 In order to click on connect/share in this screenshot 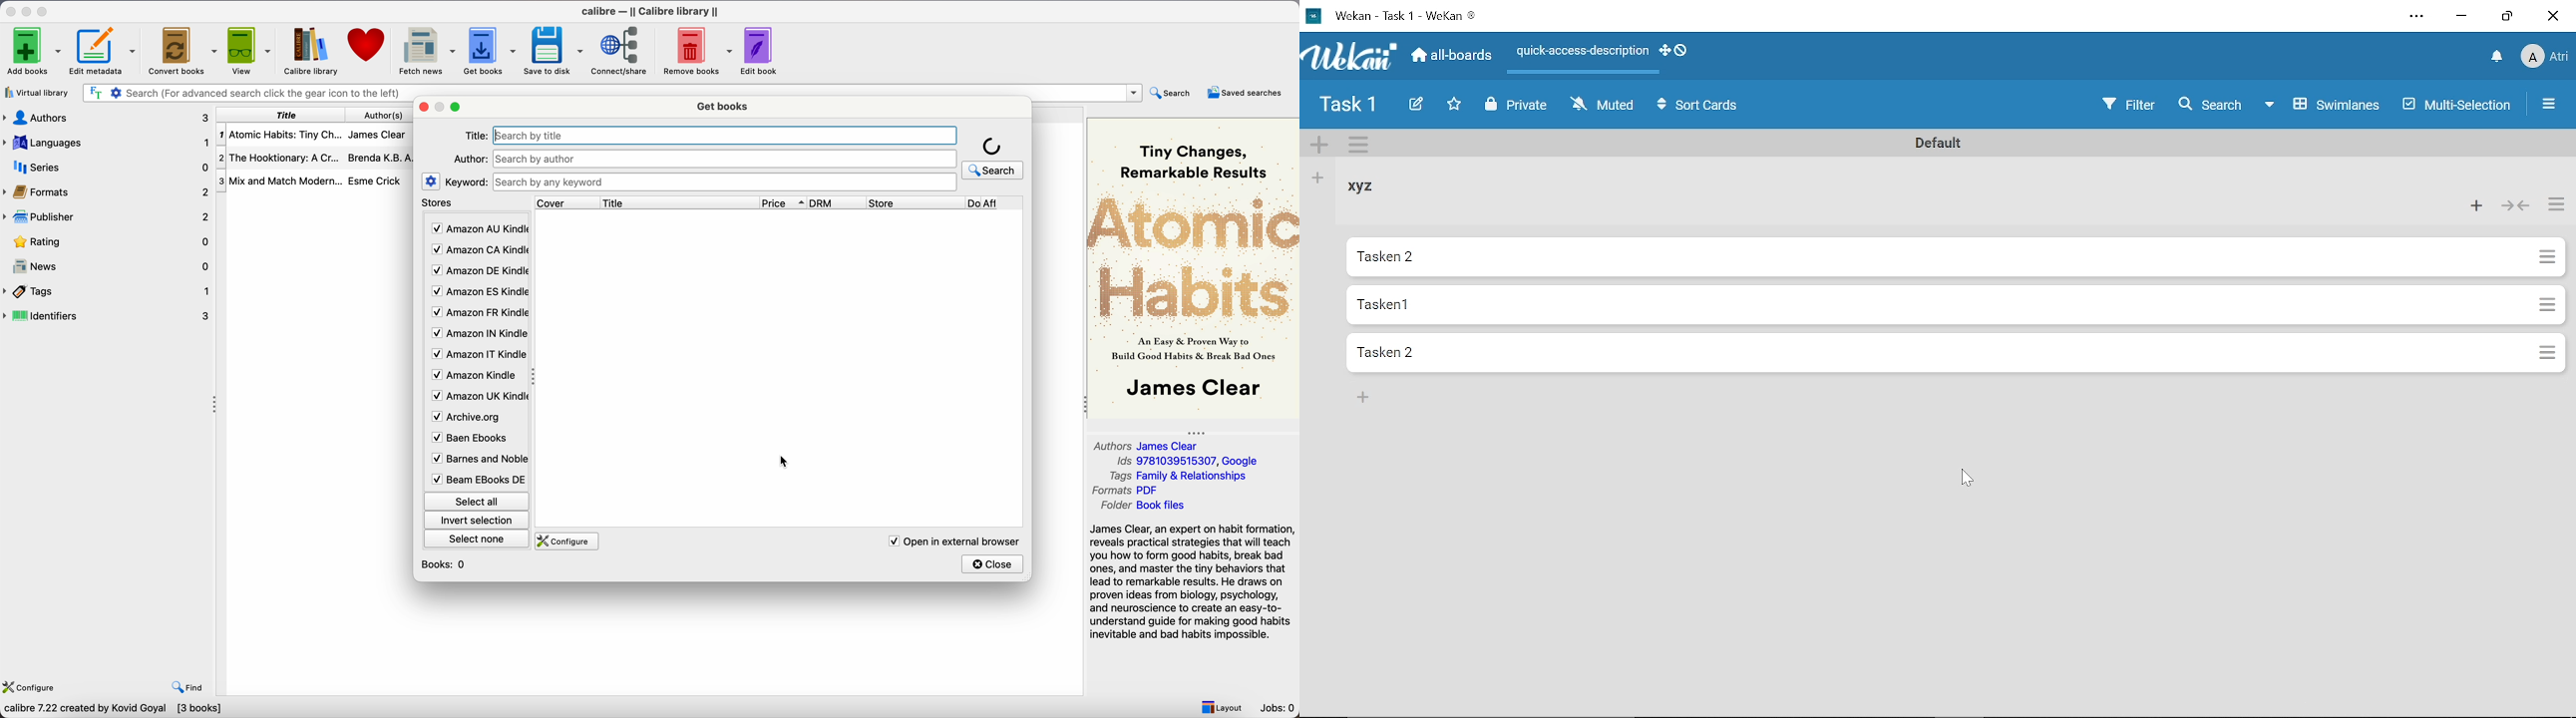, I will do `click(621, 51)`.